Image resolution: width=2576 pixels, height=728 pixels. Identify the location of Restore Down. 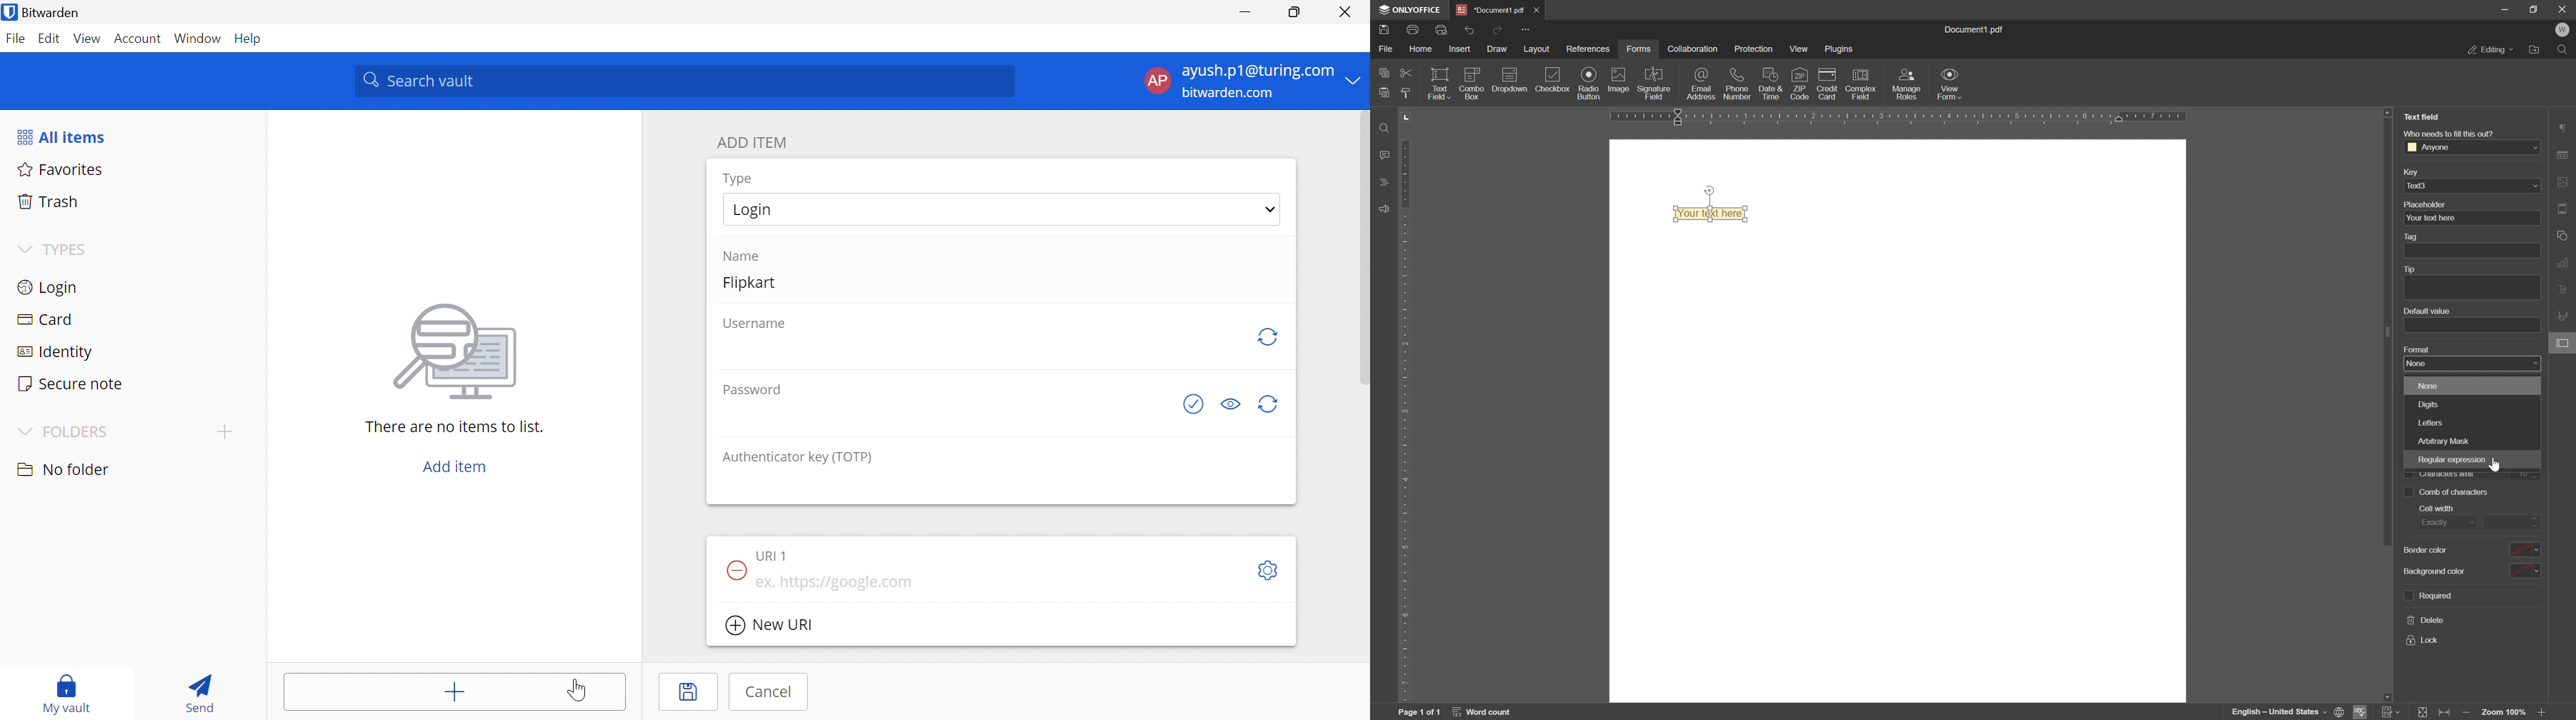
(1294, 12).